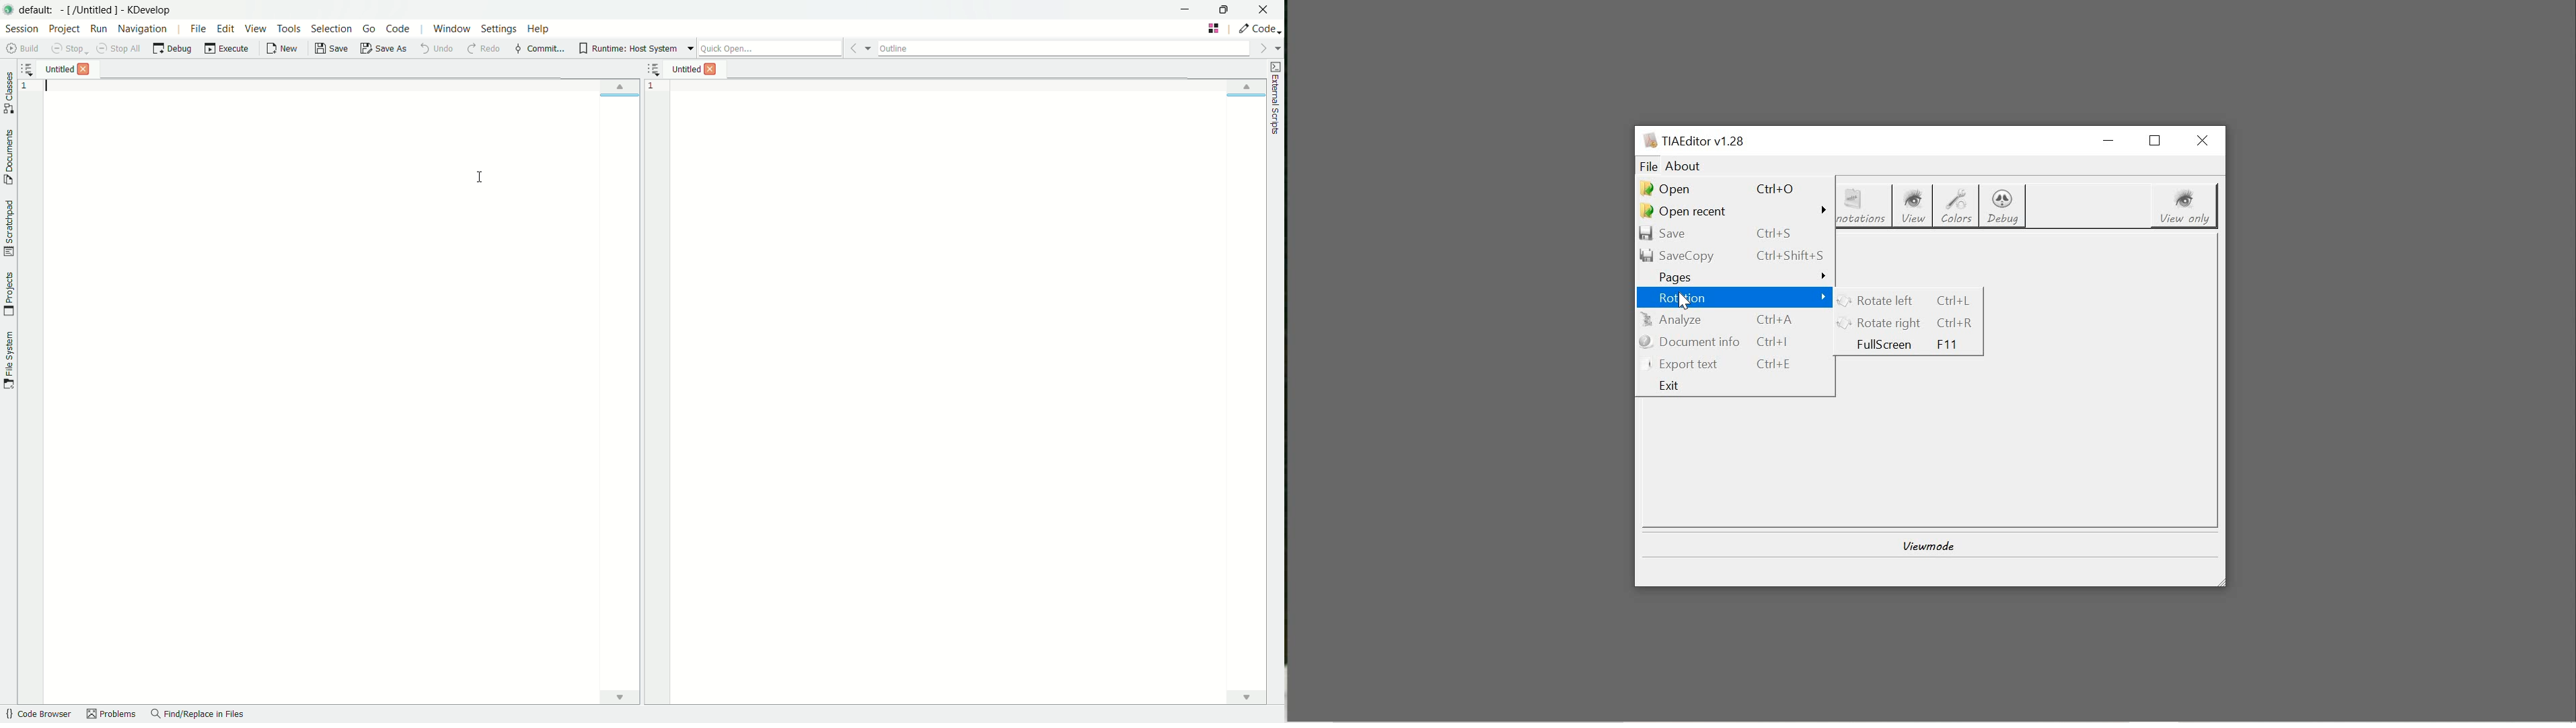  I want to click on runtime host system, so click(636, 49).